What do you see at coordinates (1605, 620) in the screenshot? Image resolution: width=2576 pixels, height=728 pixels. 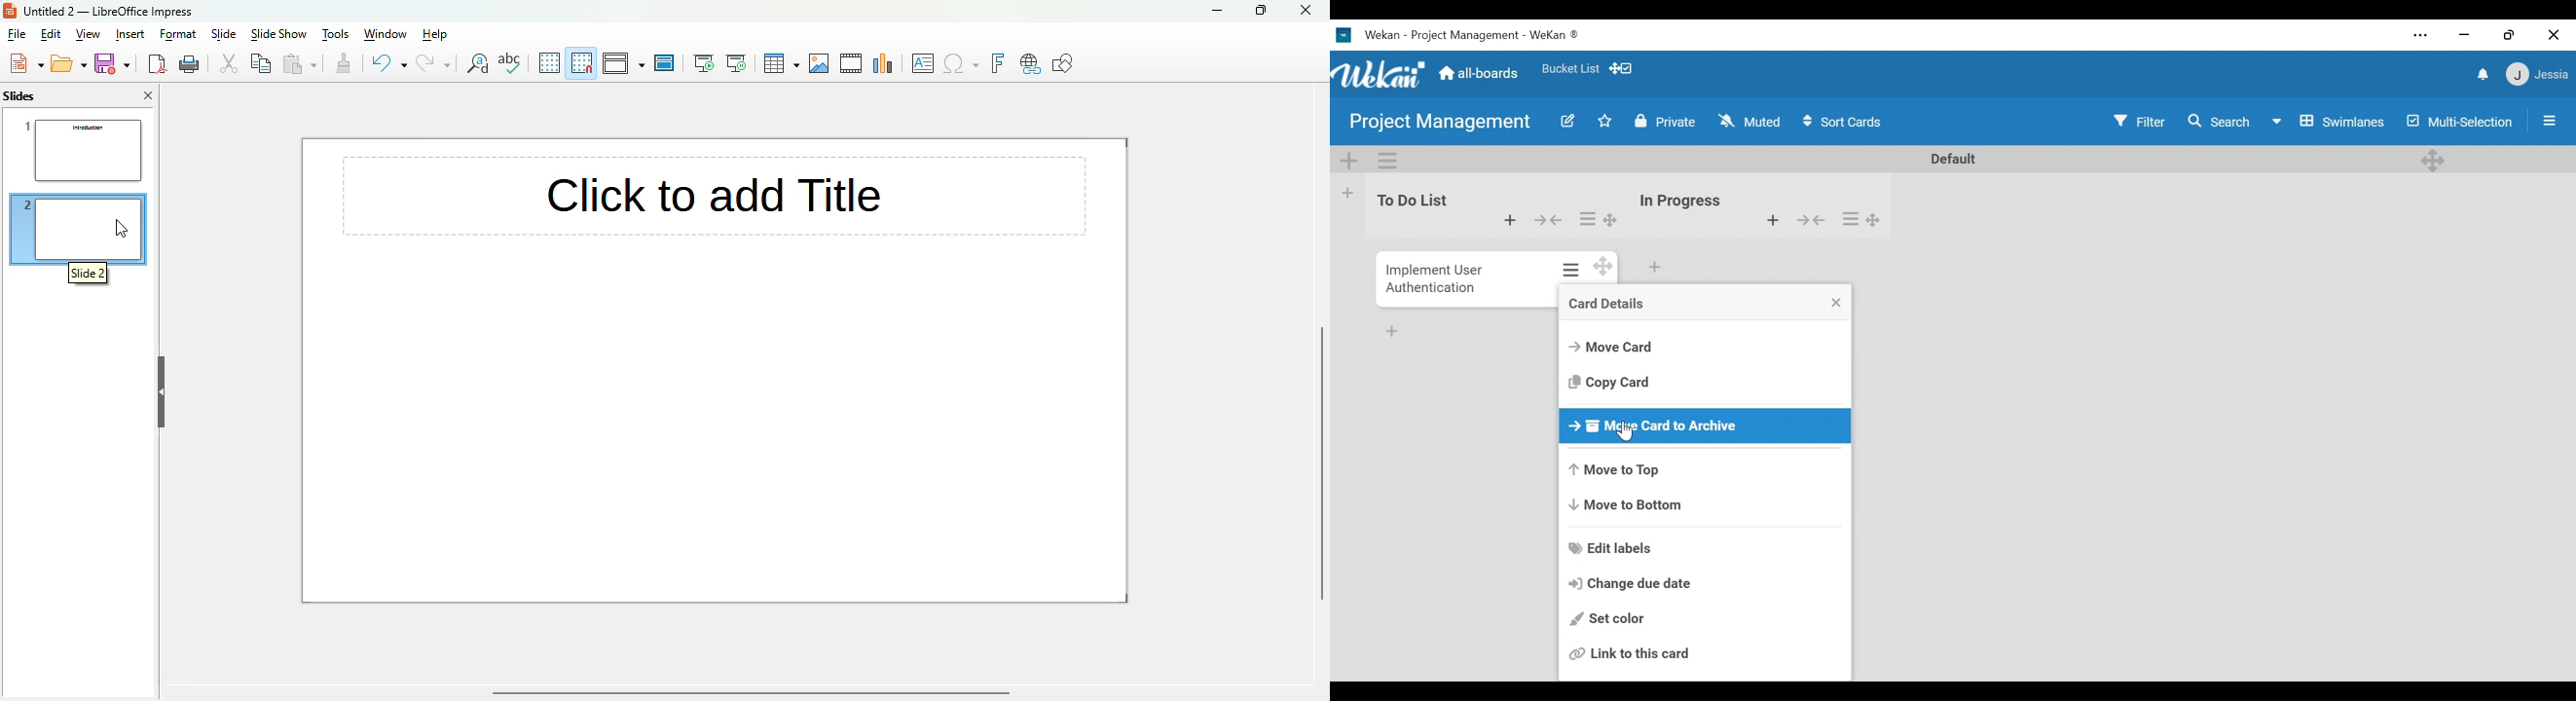 I see `Set Color` at bounding box center [1605, 620].